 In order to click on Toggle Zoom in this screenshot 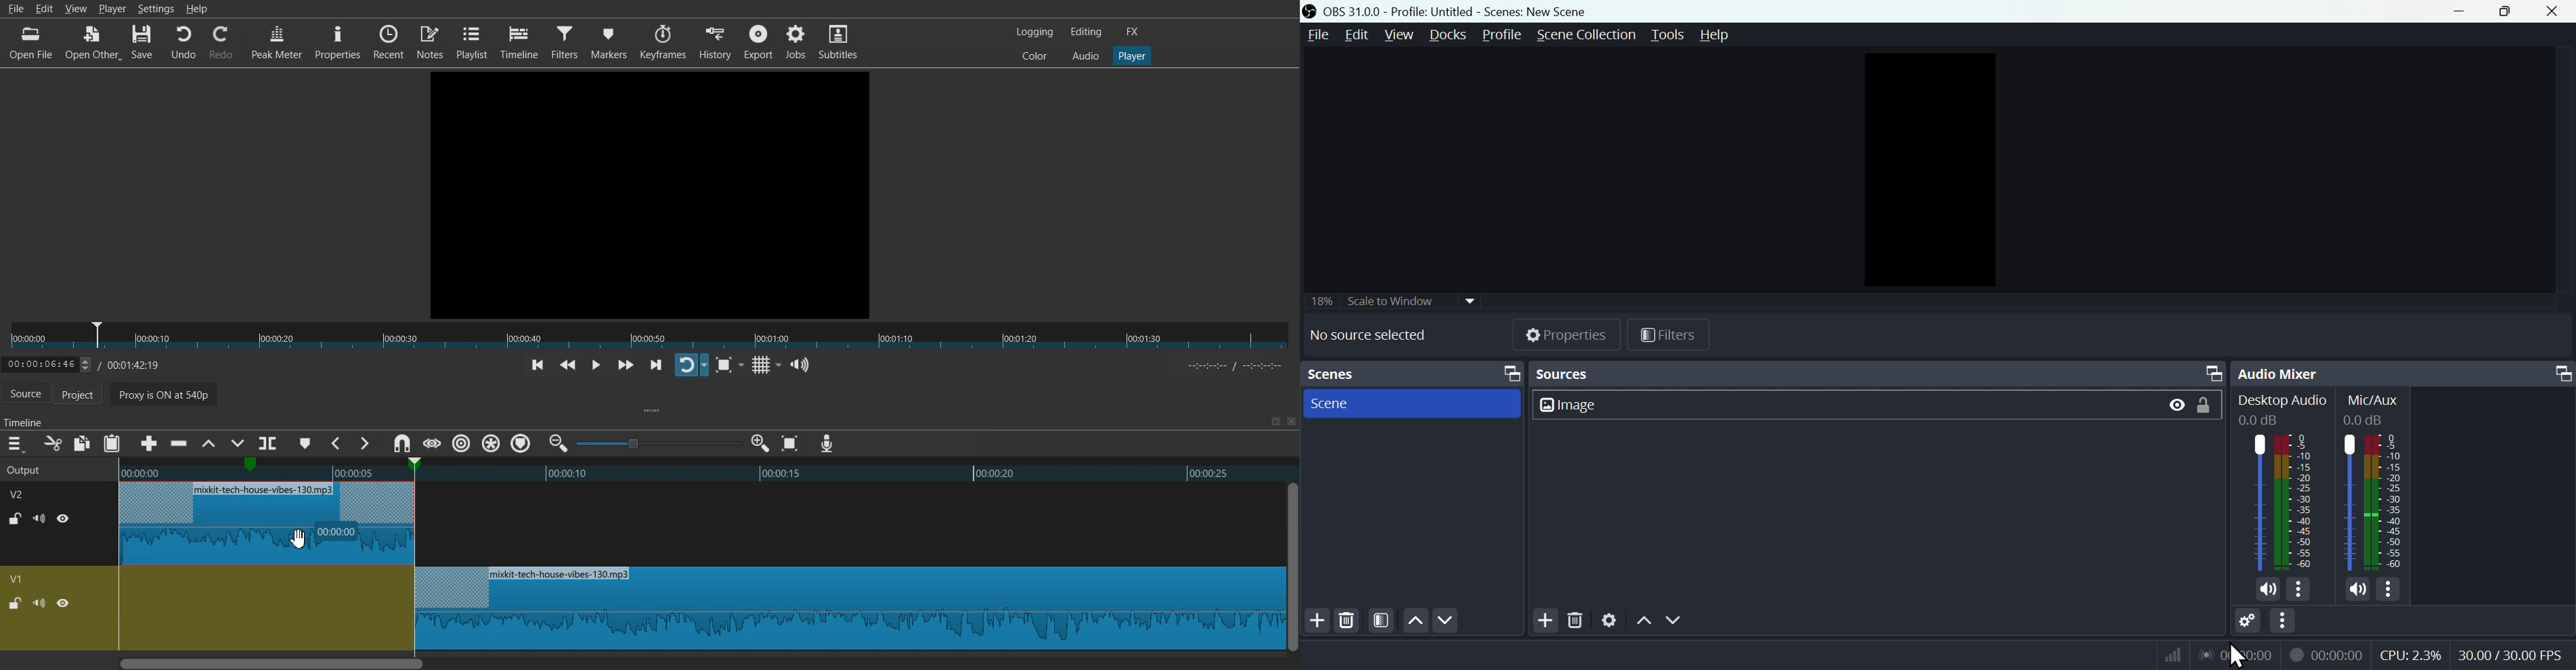, I will do `click(726, 365)`.